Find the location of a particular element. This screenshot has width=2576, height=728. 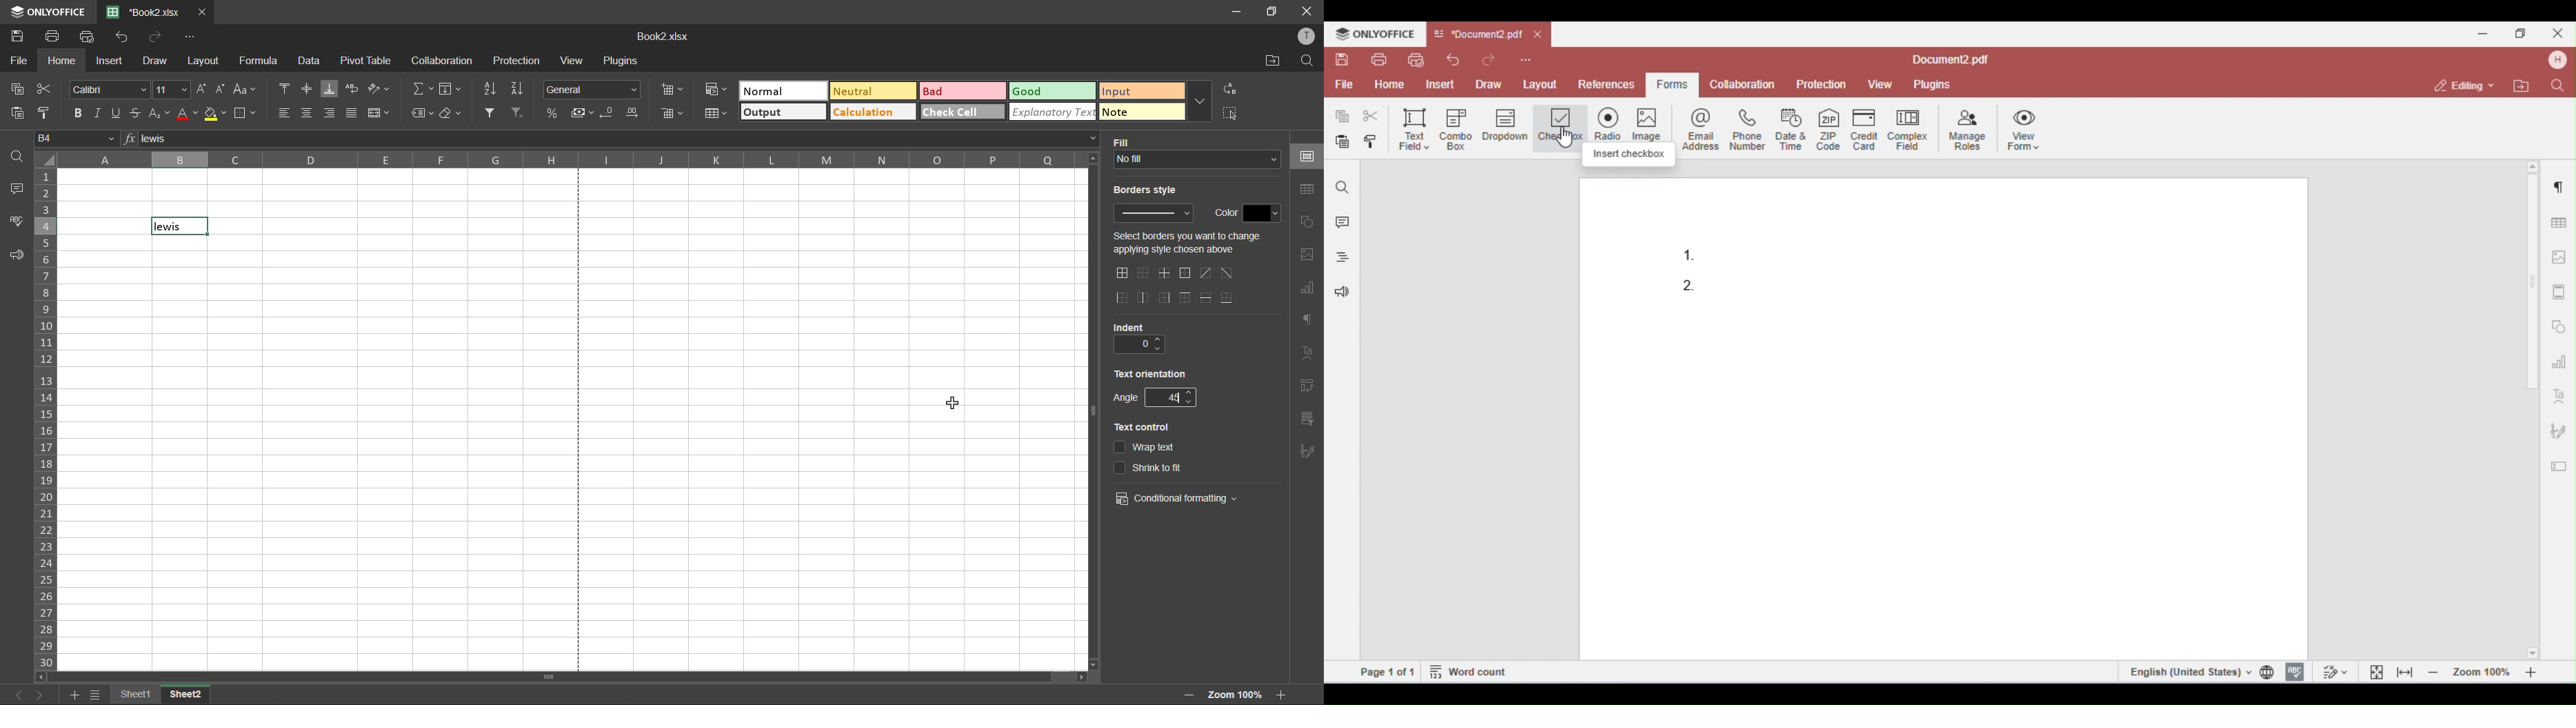

sort ascending is located at coordinates (492, 87).